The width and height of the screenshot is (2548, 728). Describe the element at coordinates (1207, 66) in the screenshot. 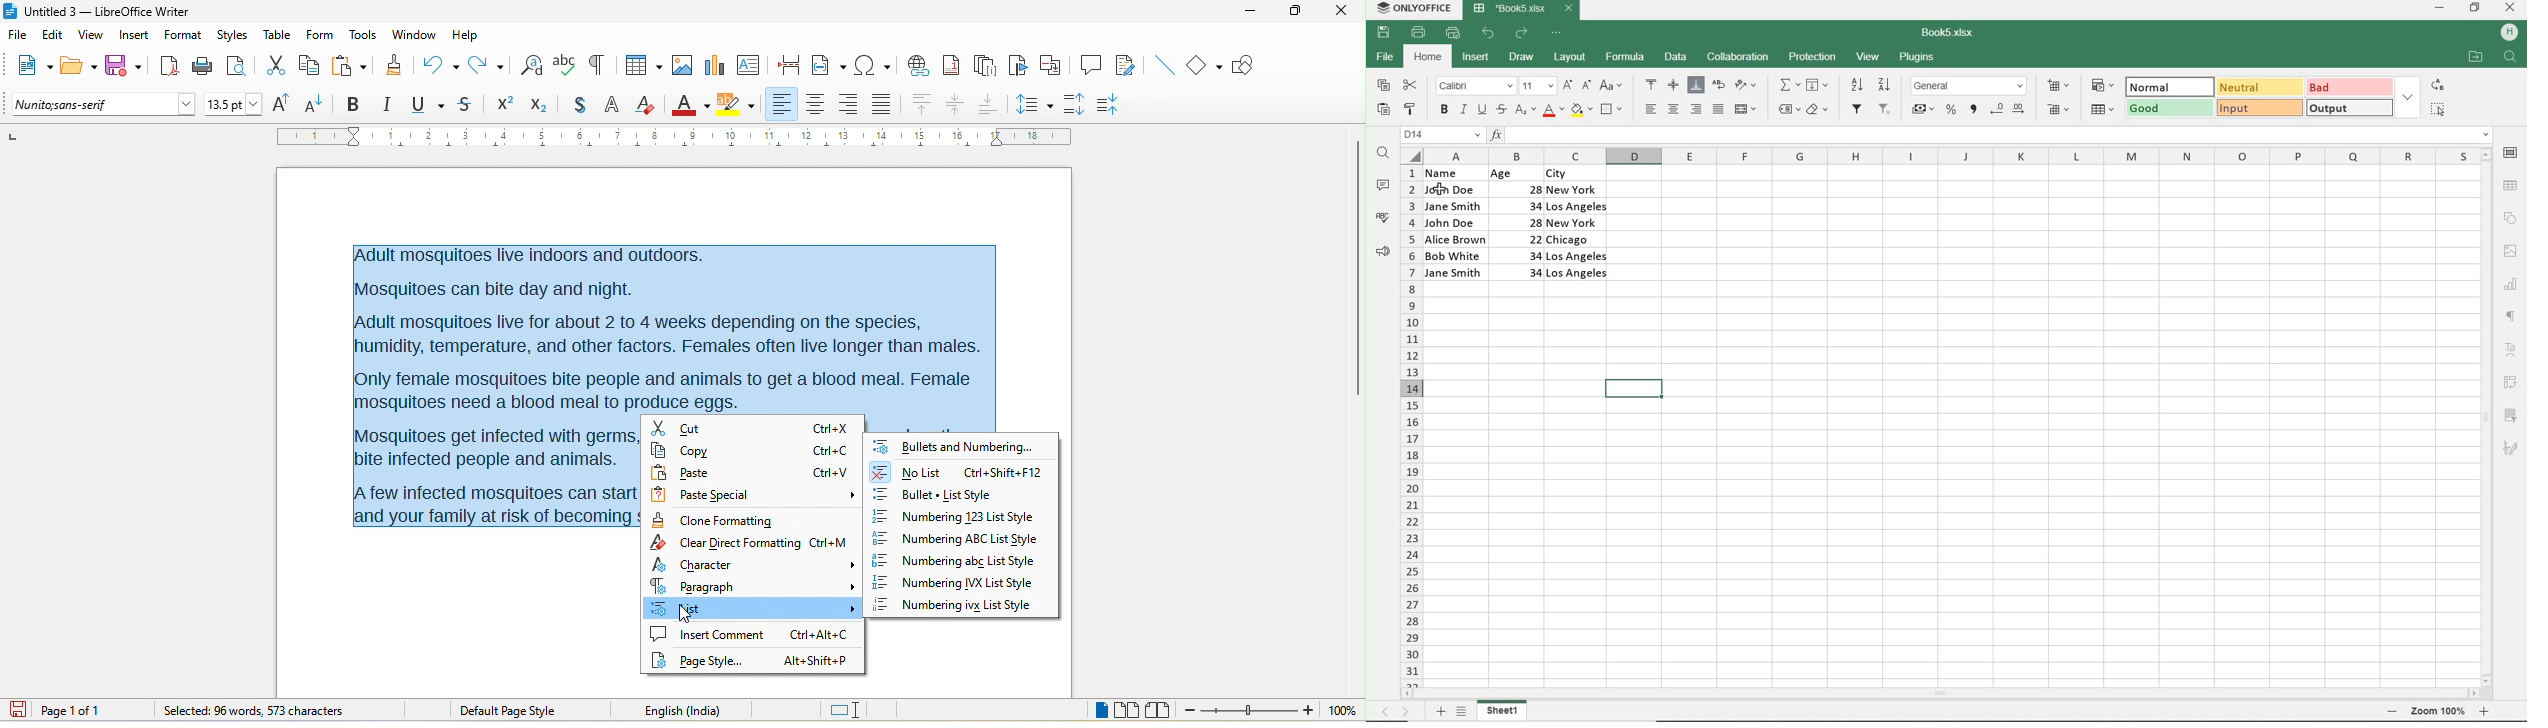

I see `basic shape` at that location.